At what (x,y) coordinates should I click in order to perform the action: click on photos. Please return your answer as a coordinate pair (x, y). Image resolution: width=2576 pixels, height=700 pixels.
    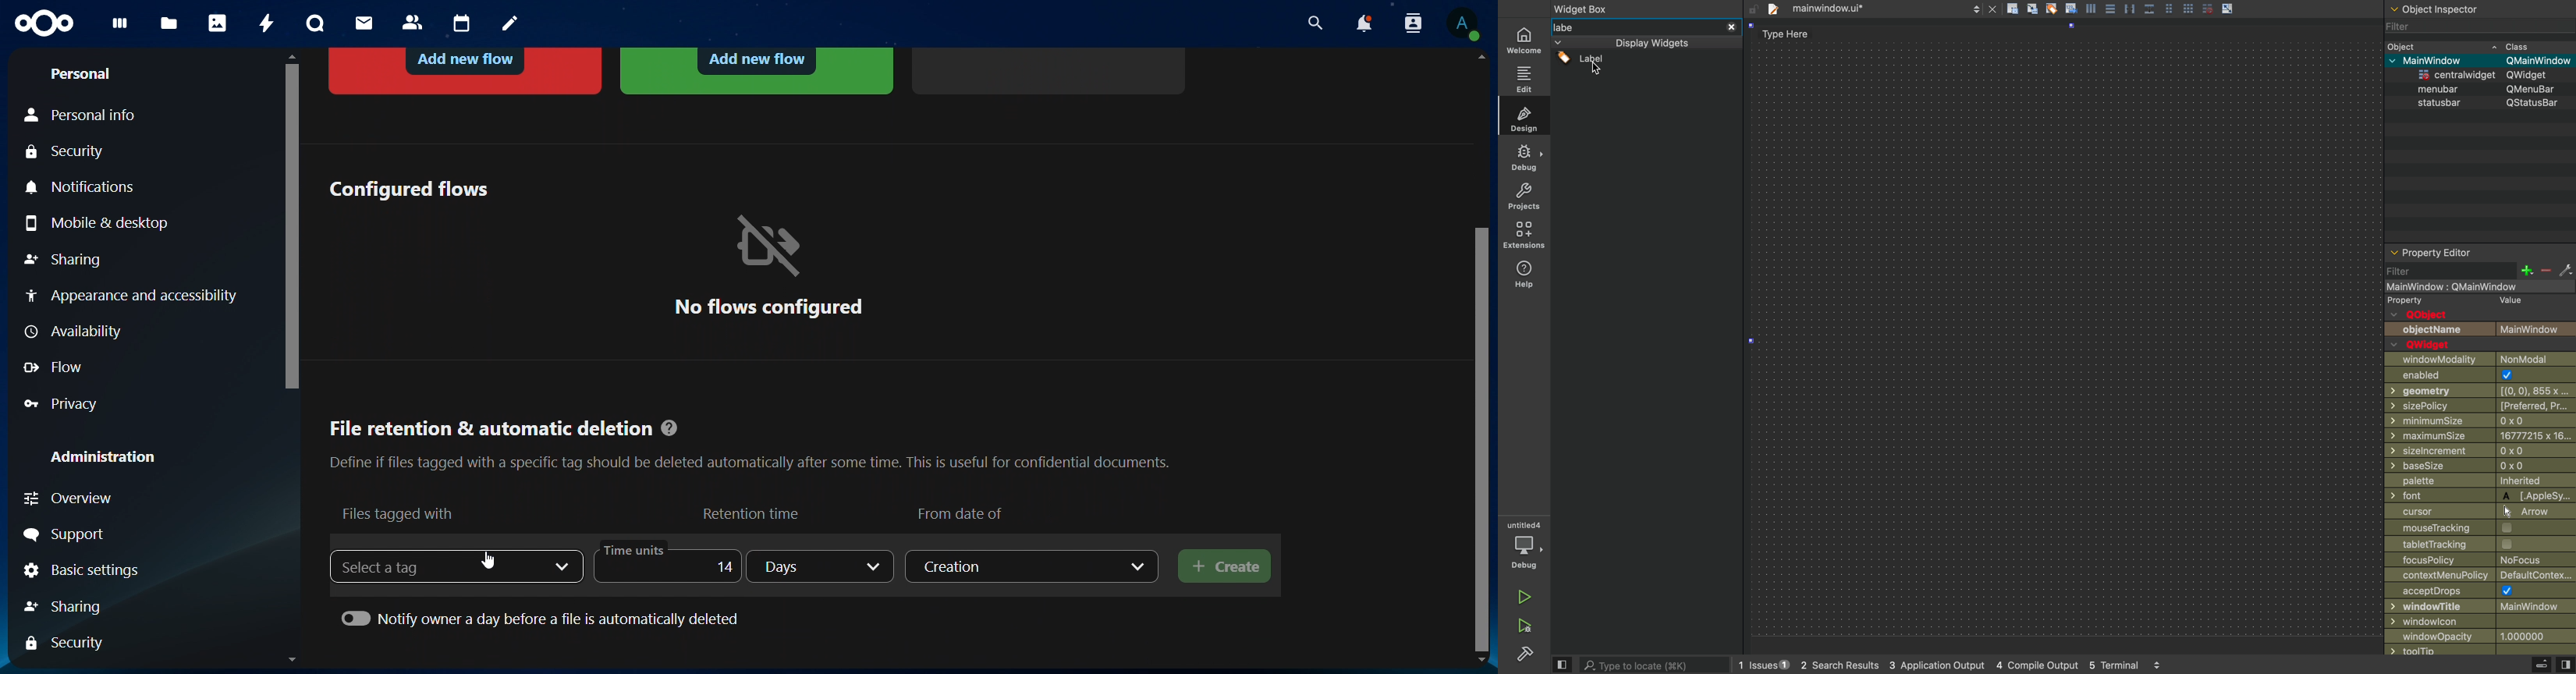
    Looking at the image, I should click on (218, 23).